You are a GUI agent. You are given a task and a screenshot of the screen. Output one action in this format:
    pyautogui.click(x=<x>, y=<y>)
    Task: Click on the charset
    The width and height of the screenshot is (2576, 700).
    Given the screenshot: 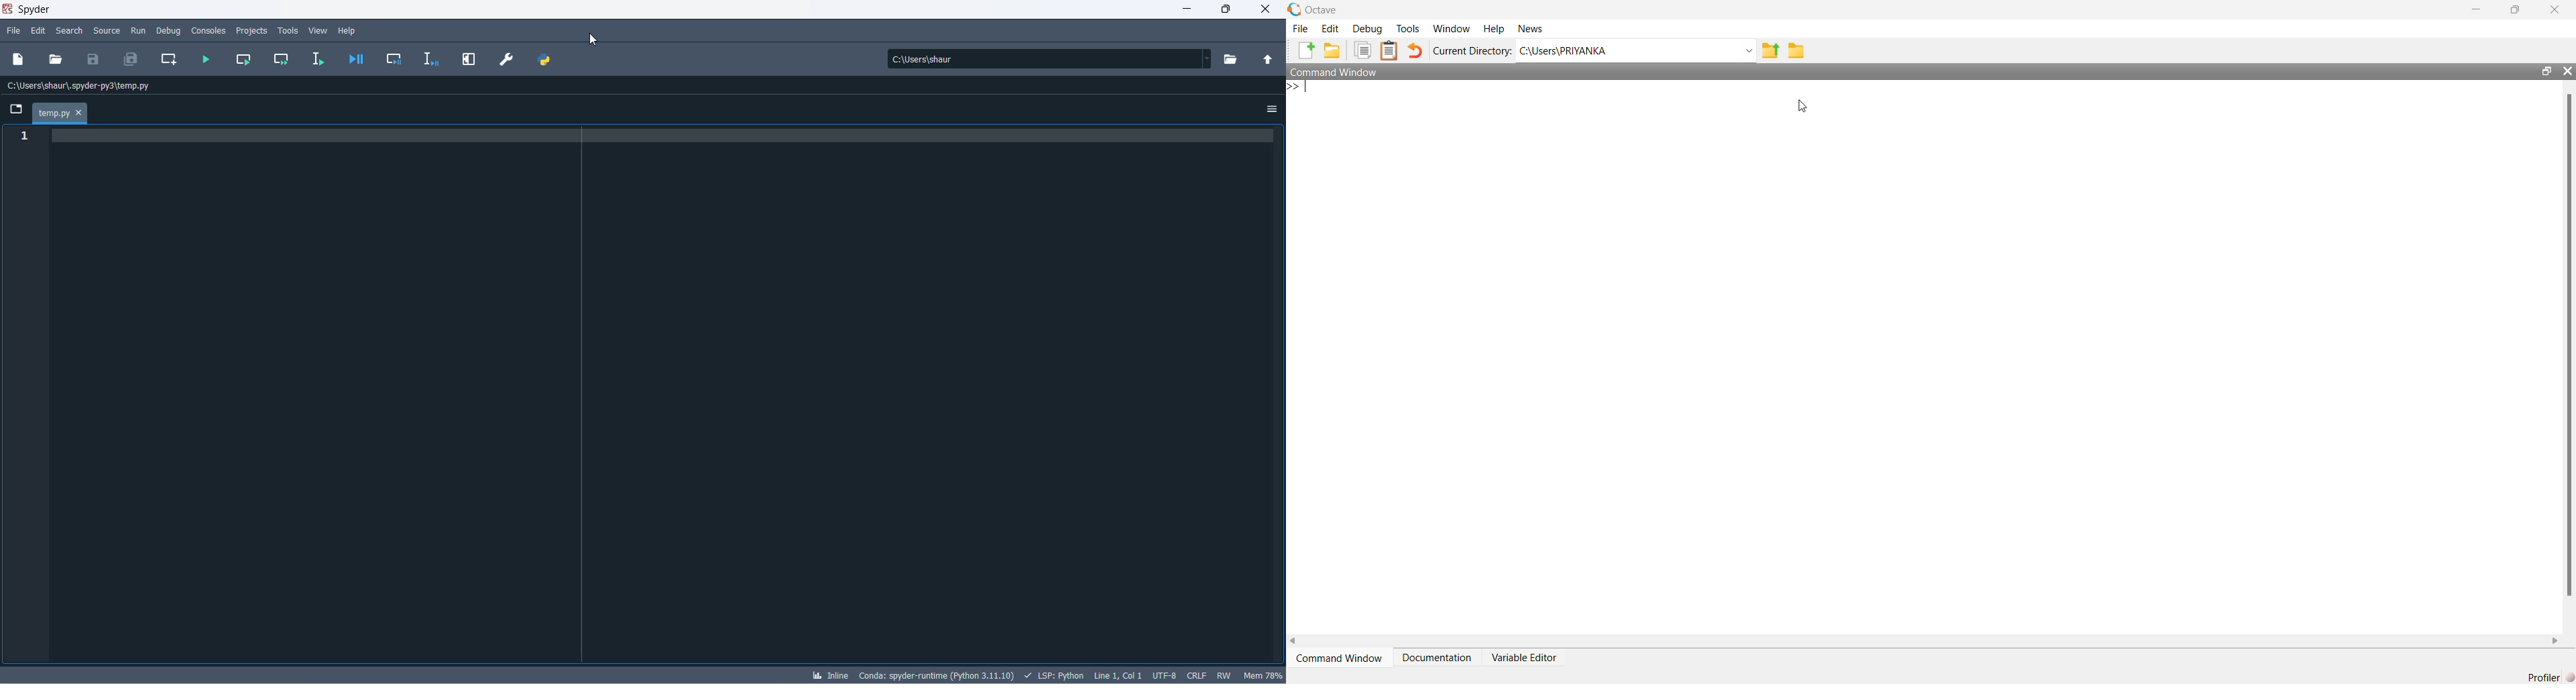 What is the action you would take?
    pyautogui.click(x=1164, y=674)
    